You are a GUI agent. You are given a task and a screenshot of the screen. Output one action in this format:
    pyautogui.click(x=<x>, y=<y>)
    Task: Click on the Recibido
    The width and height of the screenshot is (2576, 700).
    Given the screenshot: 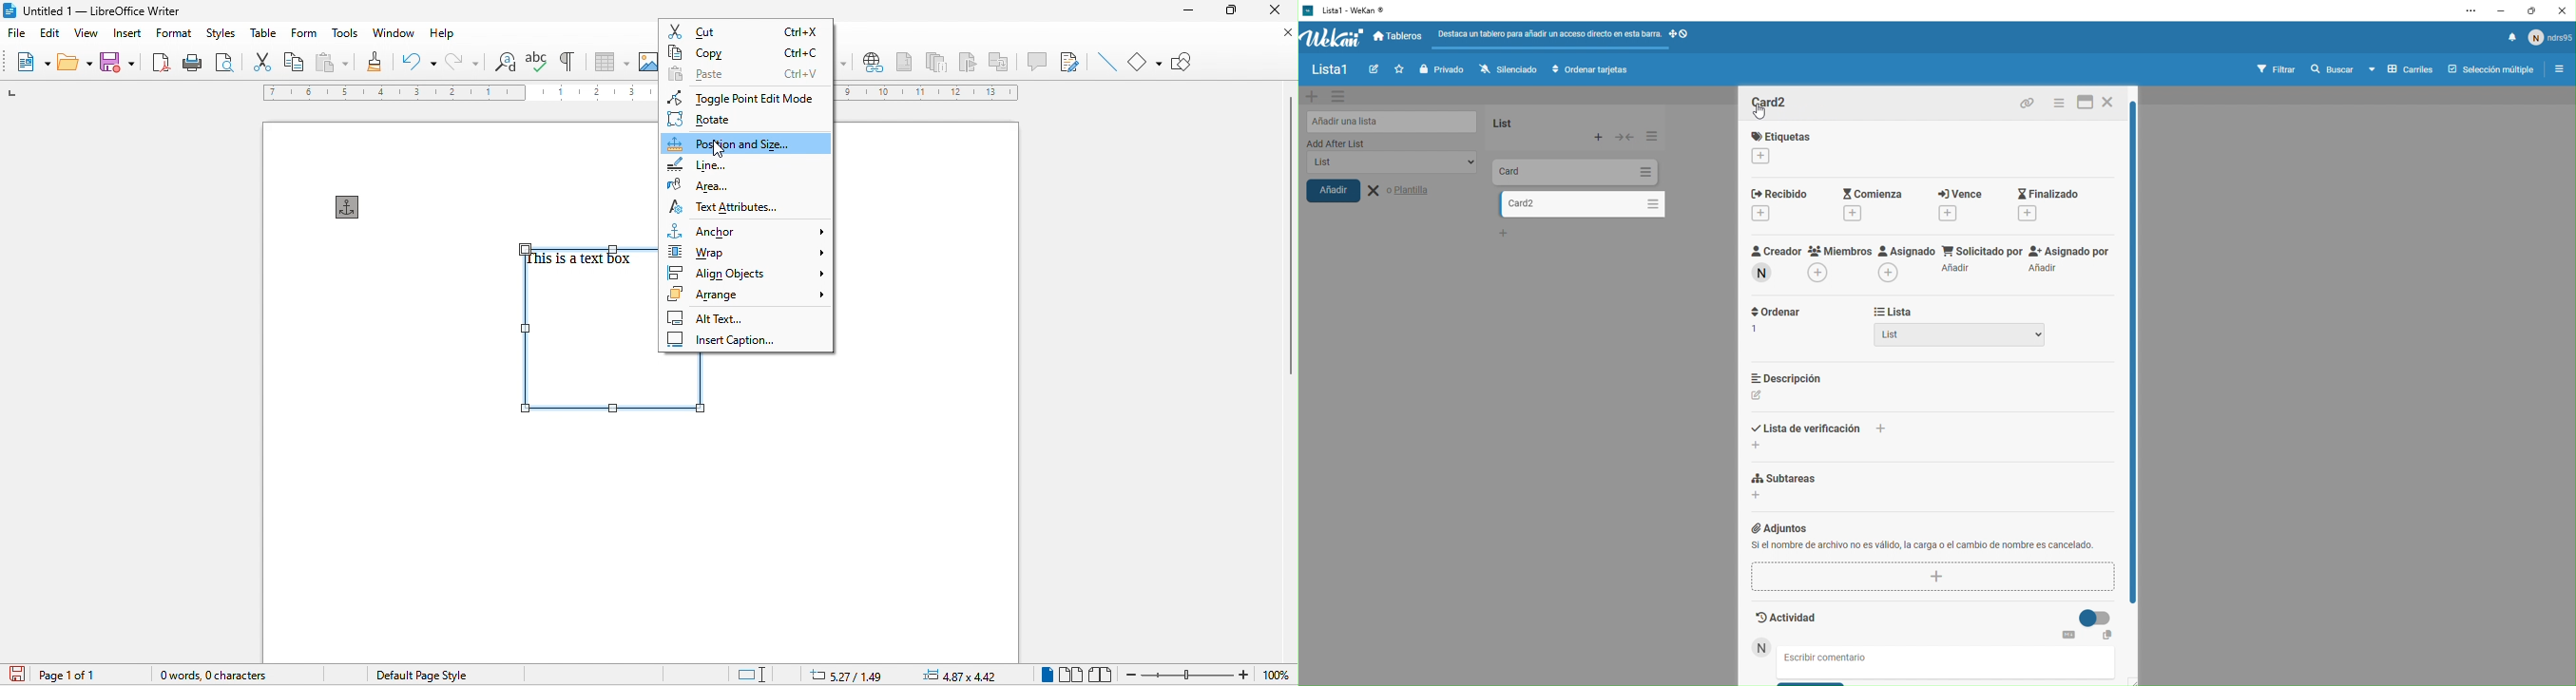 What is the action you would take?
    pyautogui.click(x=1784, y=207)
    